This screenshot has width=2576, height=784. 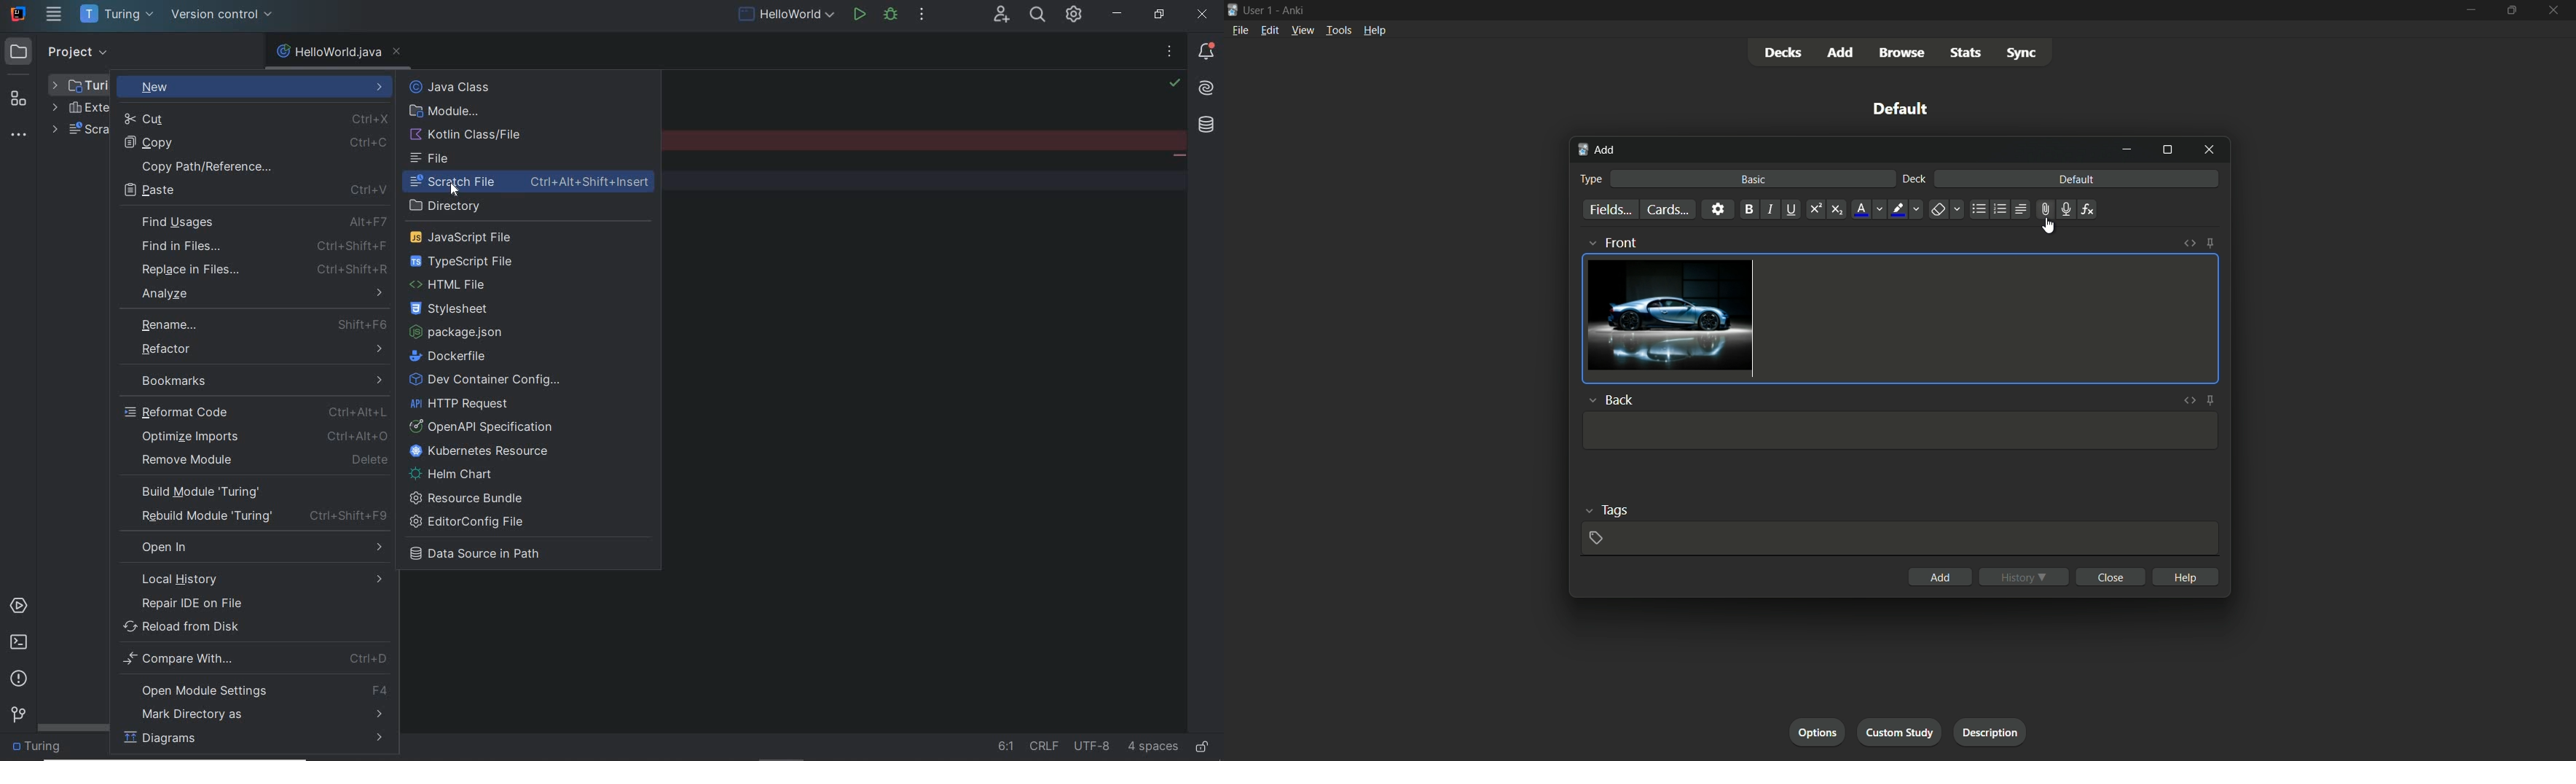 I want to click on Template, so click(x=1901, y=430).